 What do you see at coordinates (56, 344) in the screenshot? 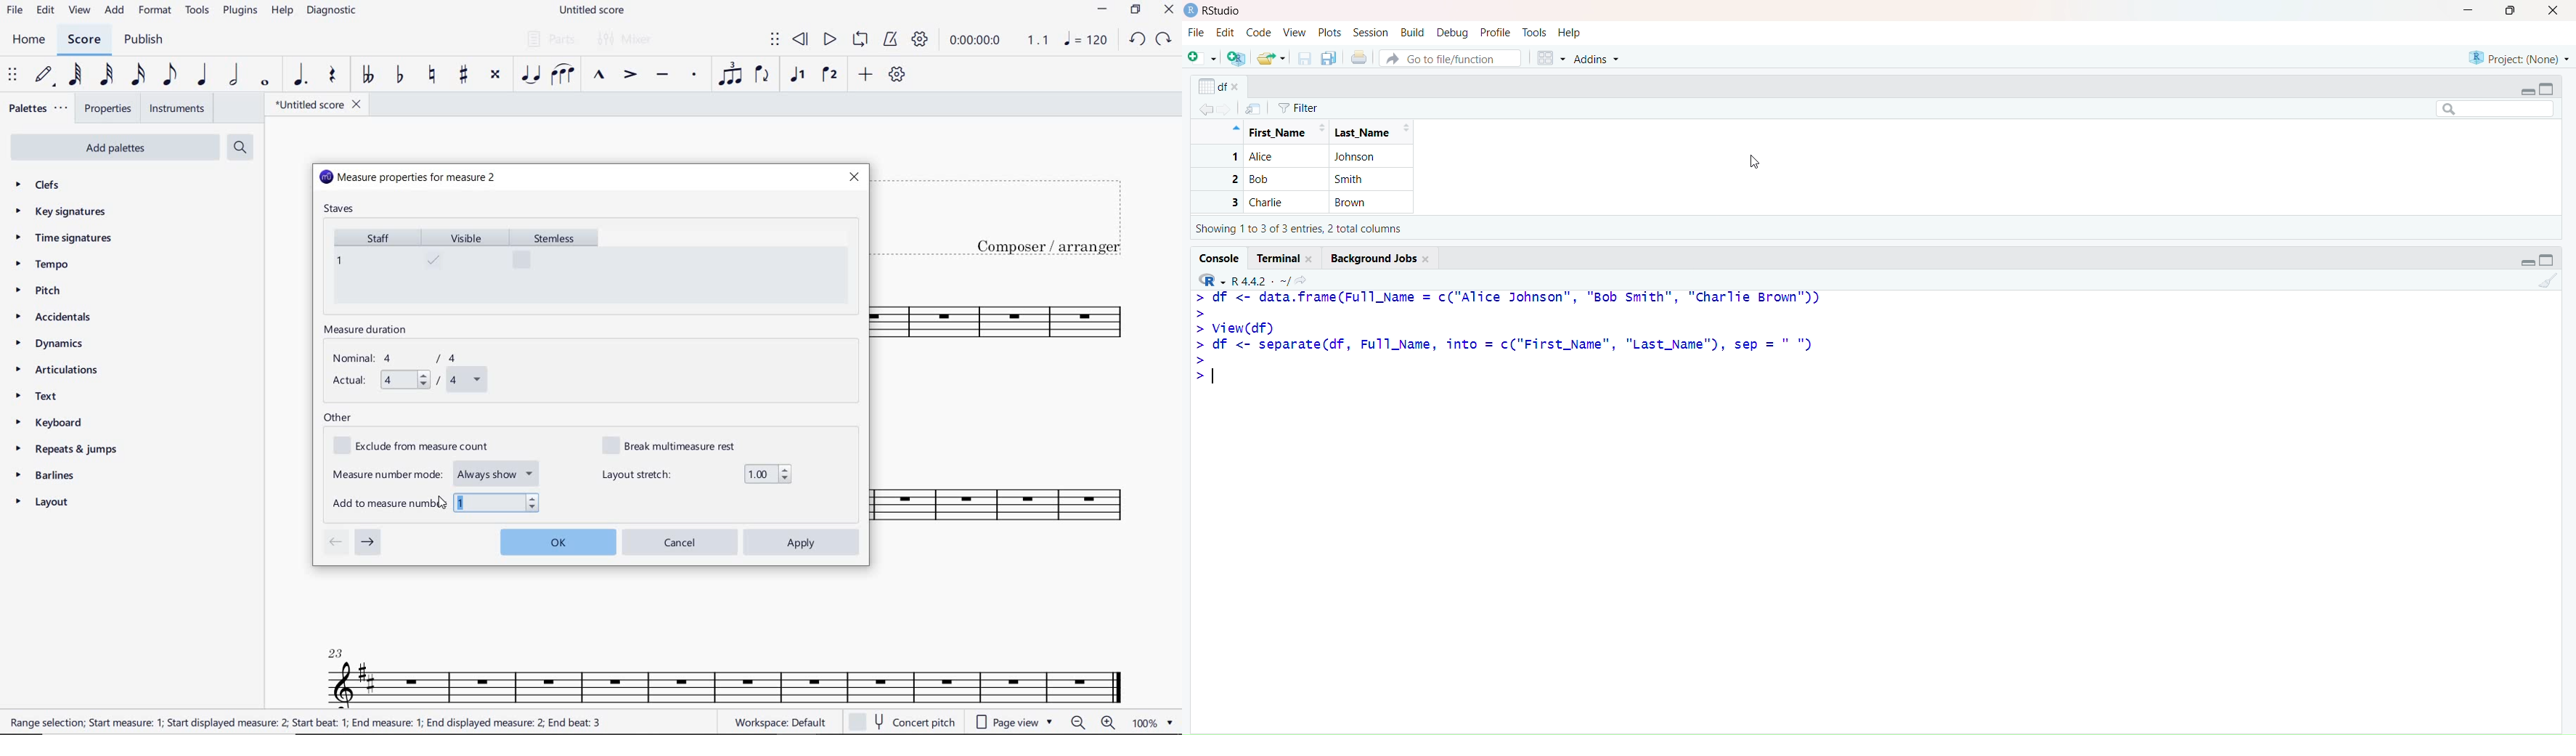
I see `DYNAMICS` at bounding box center [56, 344].